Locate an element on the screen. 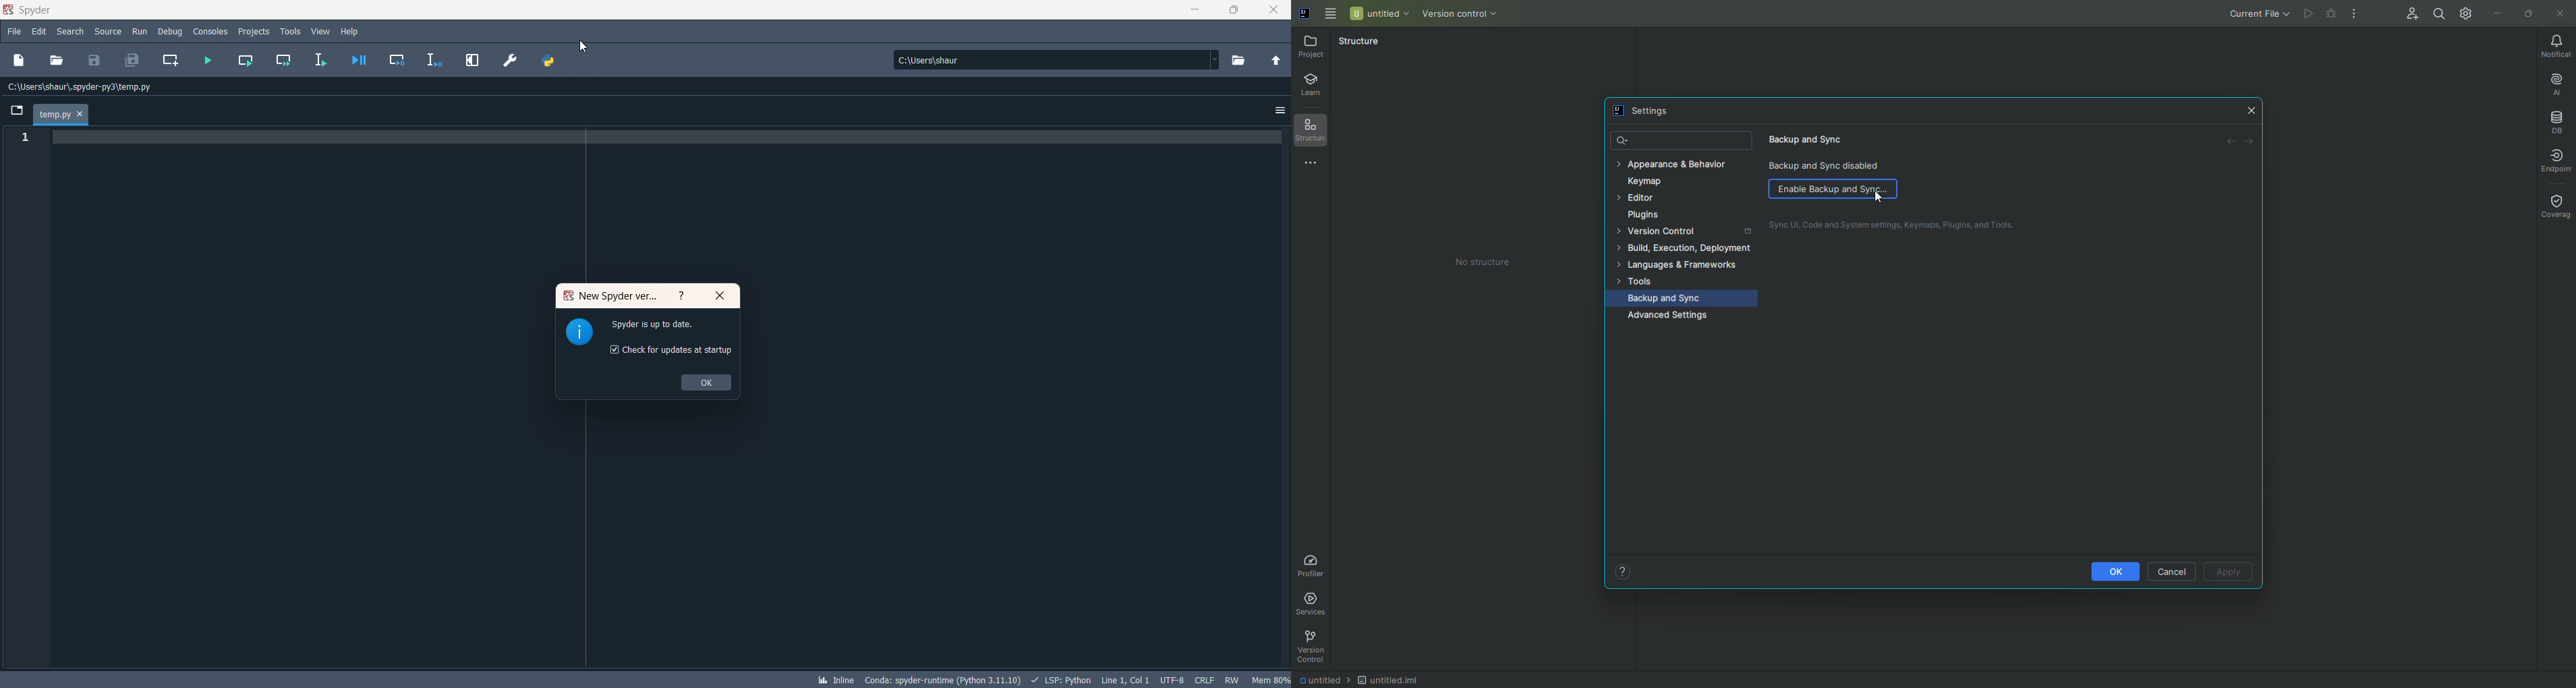 This screenshot has height=700, width=2576. run current cell is located at coordinates (248, 61).